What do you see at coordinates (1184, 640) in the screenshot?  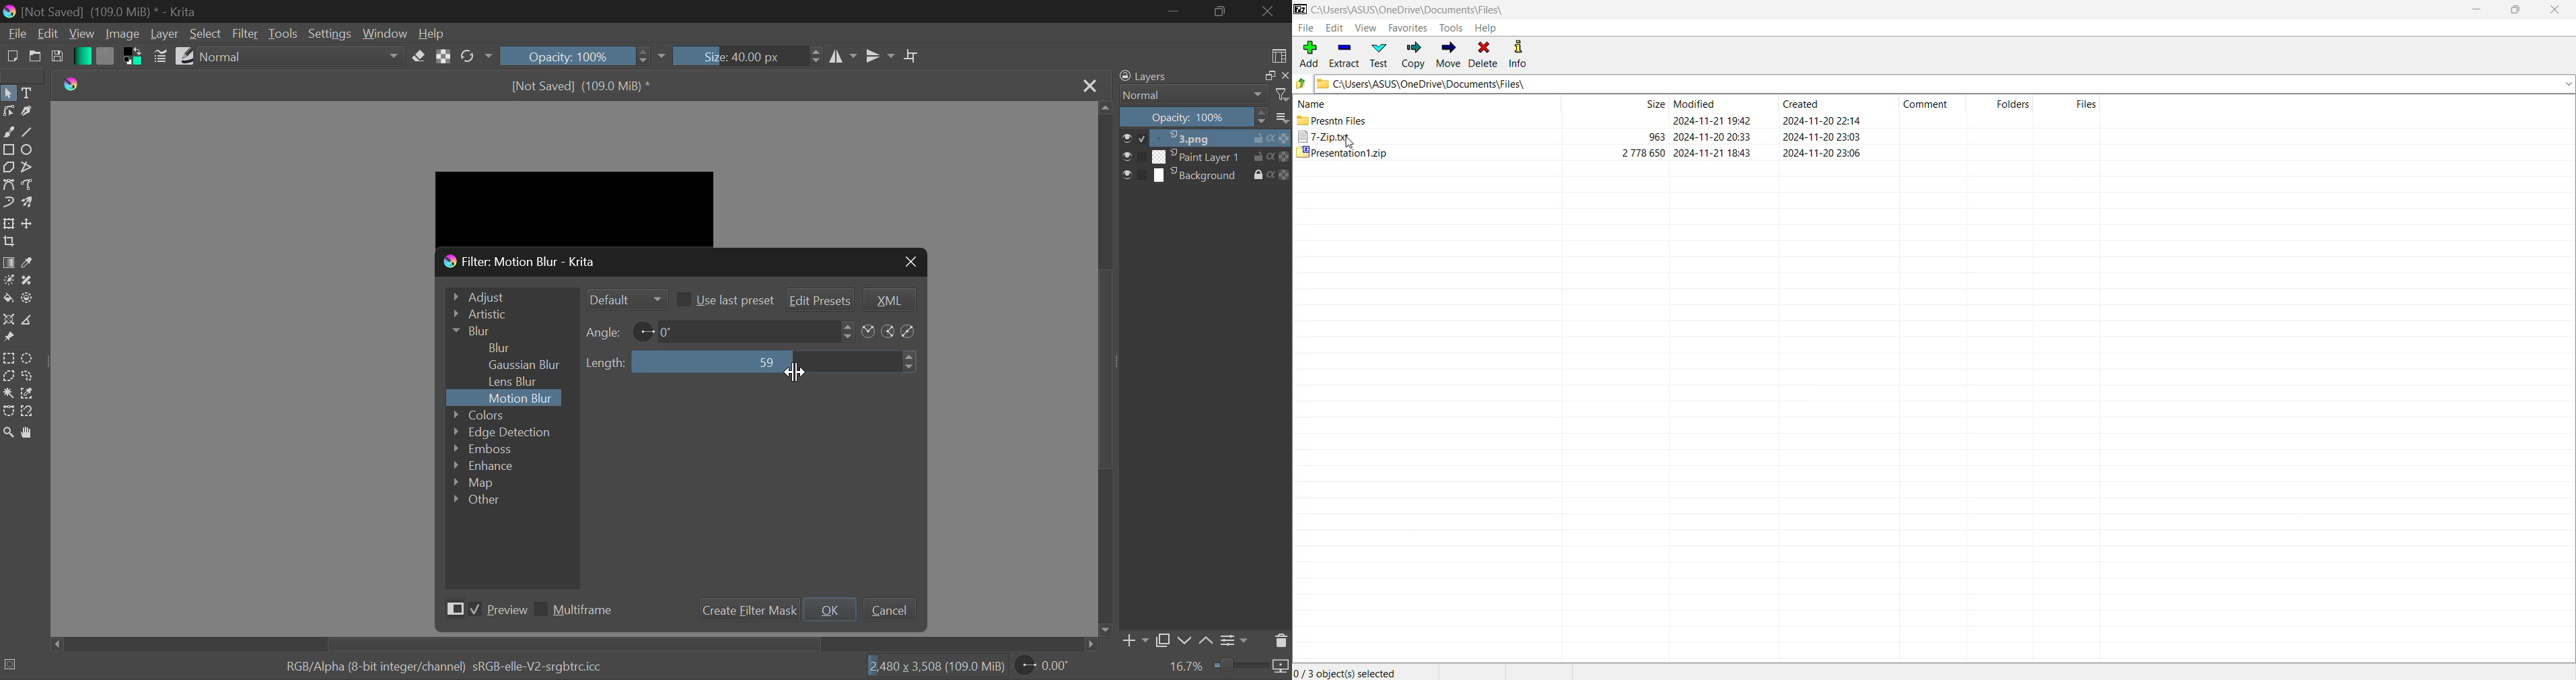 I see `Move Layer Down` at bounding box center [1184, 640].